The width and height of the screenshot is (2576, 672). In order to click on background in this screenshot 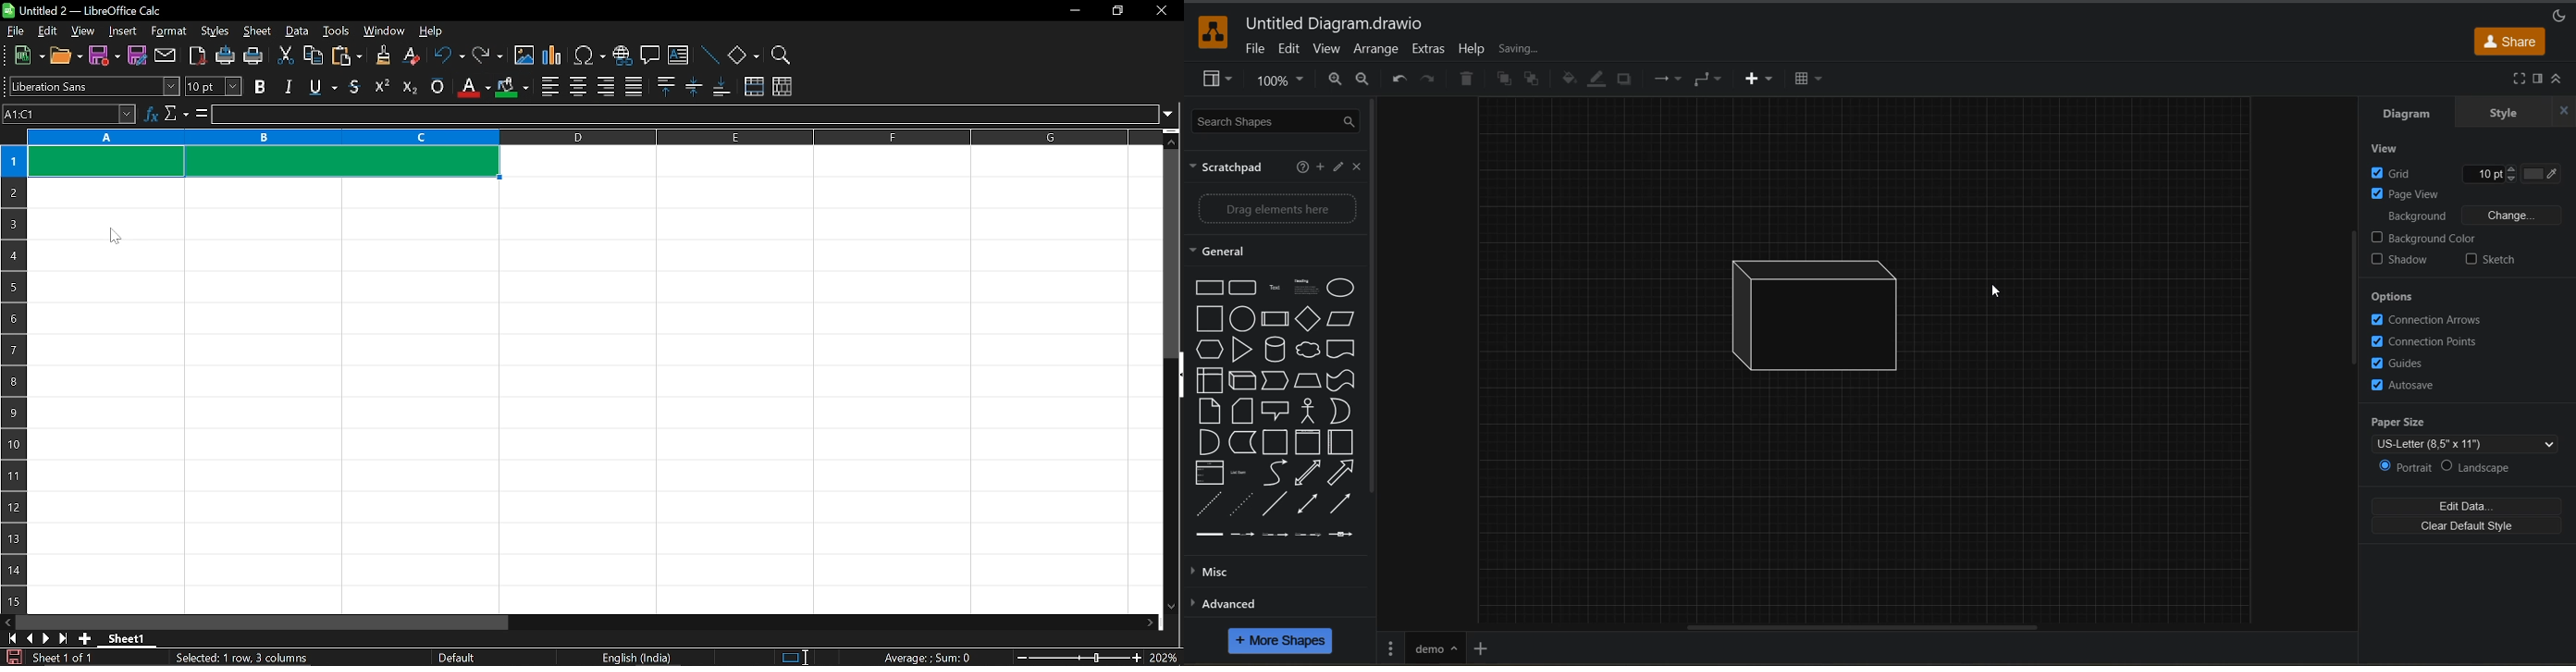, I will do `click(2476, 216)`.